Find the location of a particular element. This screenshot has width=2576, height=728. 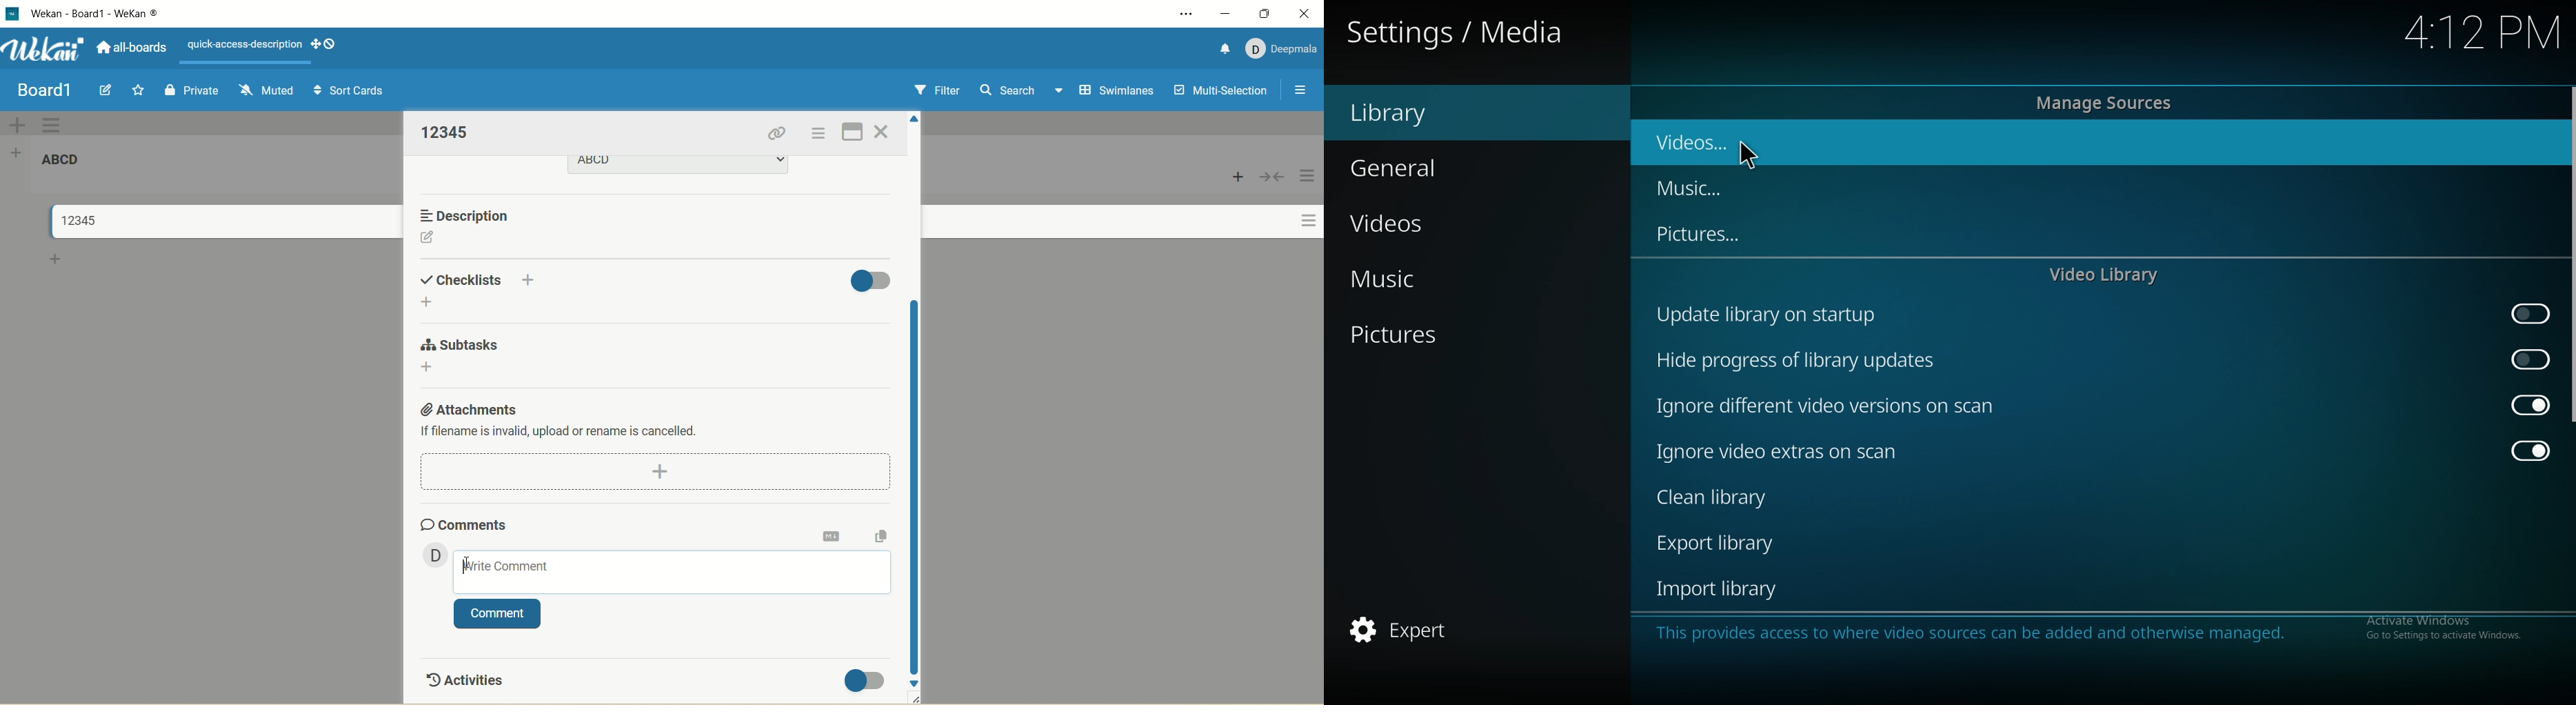

collapse is located at coordinates (1271, 177).